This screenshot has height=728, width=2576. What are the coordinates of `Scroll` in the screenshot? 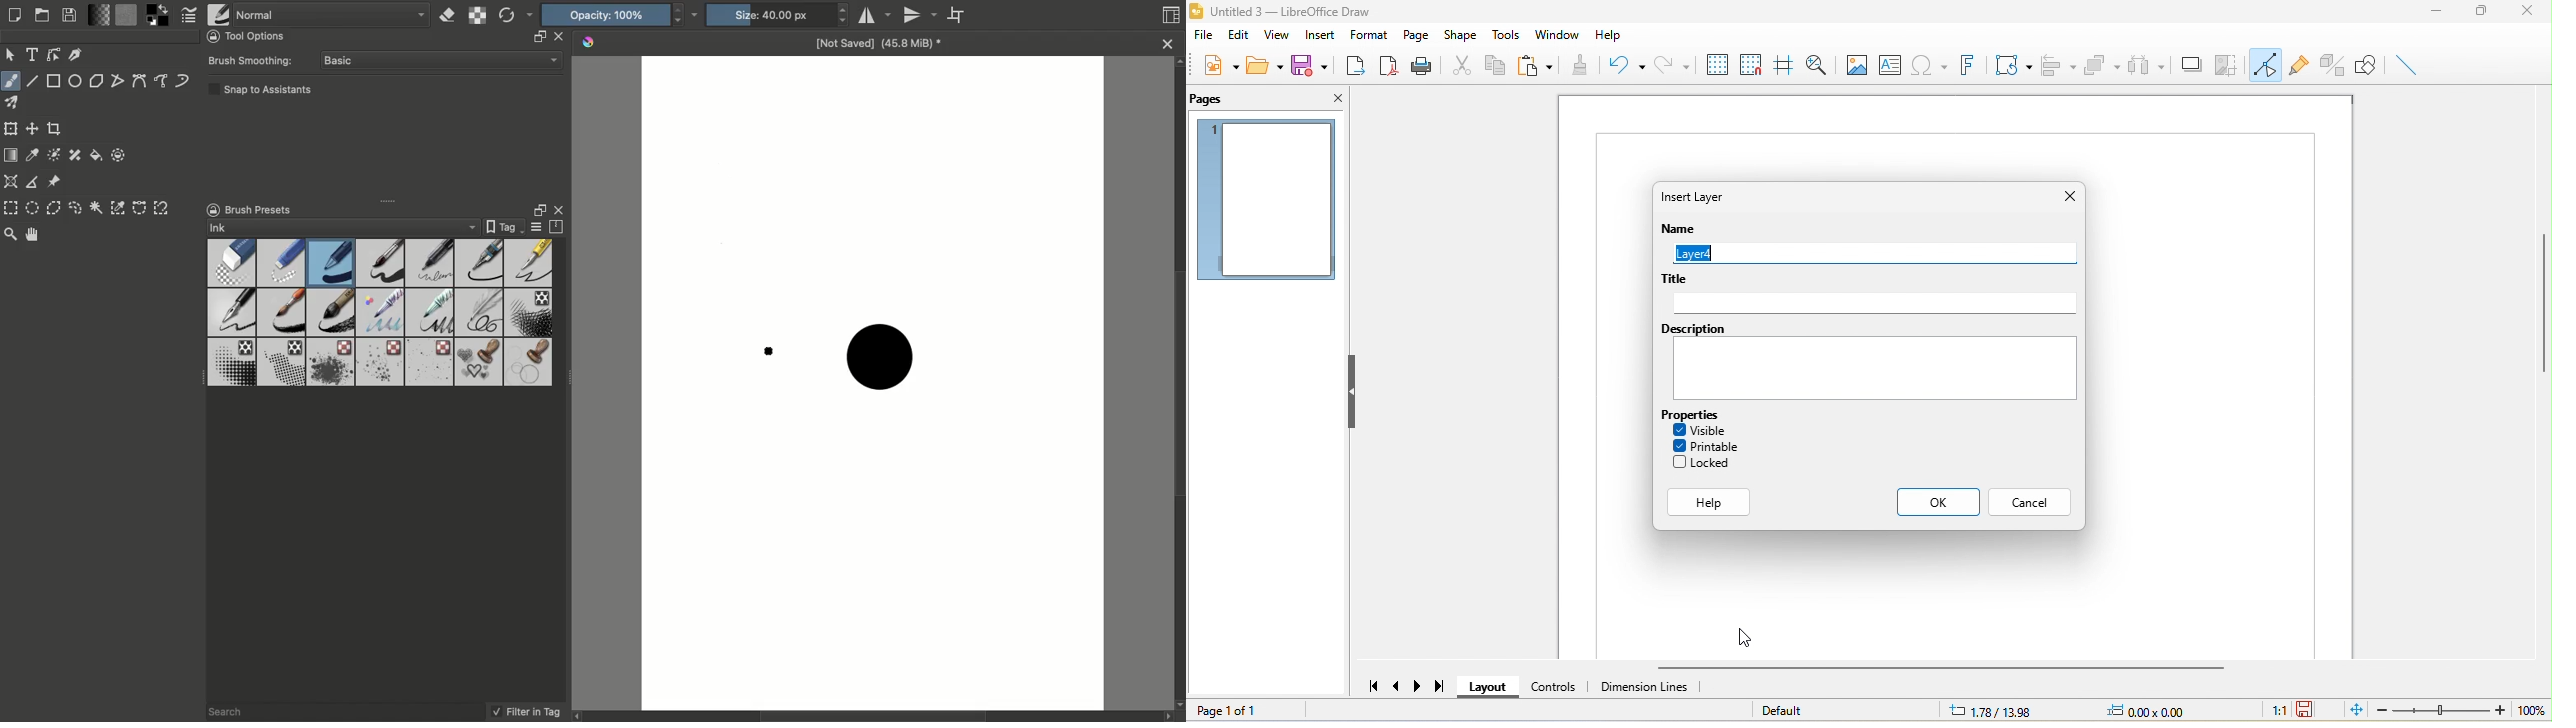 It's located at (1179, 383).